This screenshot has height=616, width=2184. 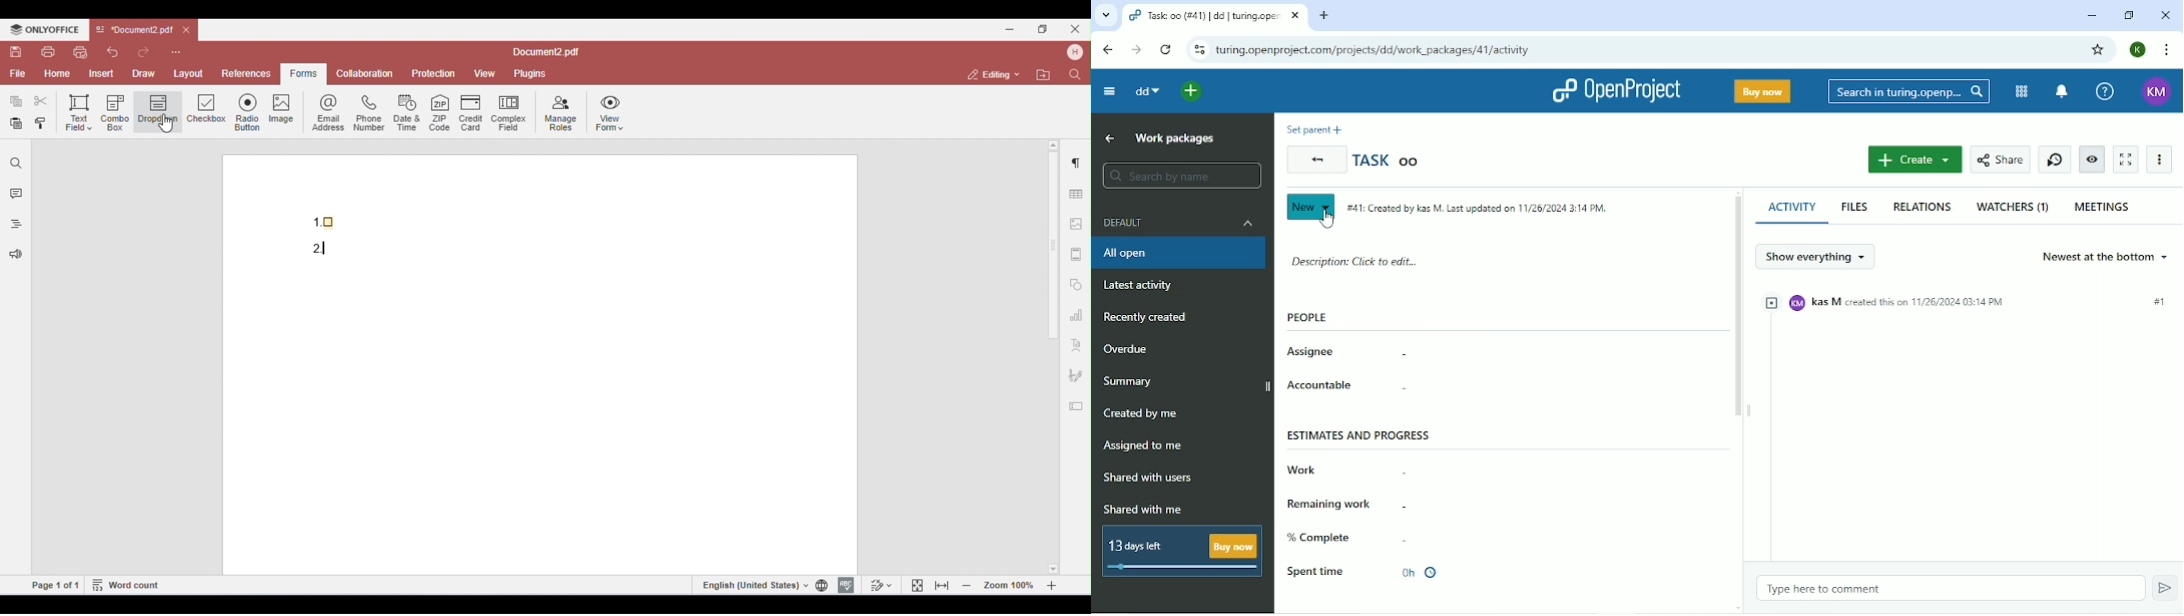 What do you see at coordinates (1105, 17) in the screenshot?
I see `Search tabs` at bounding box center [1105, 17].